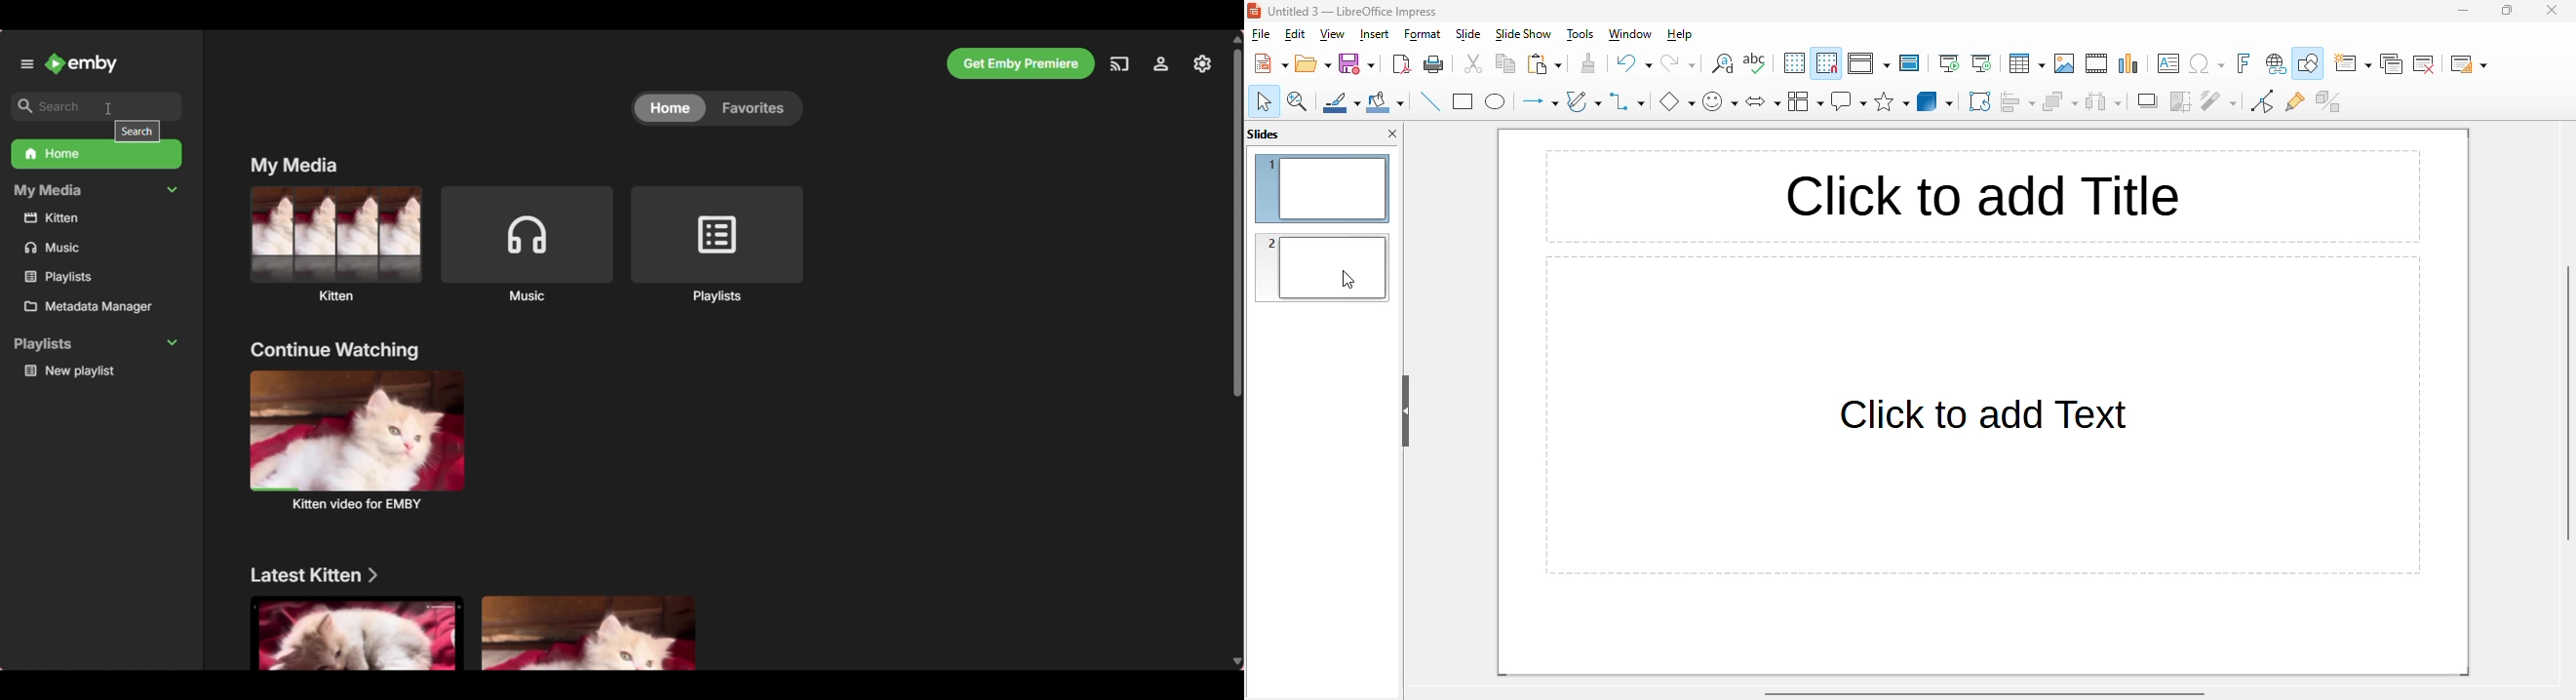 Image resolution: width=2576 pixels, height=700 pixels. Describe the element at coordinates (1981, 64) in the screenshot. I see `start from current slide` at that location.